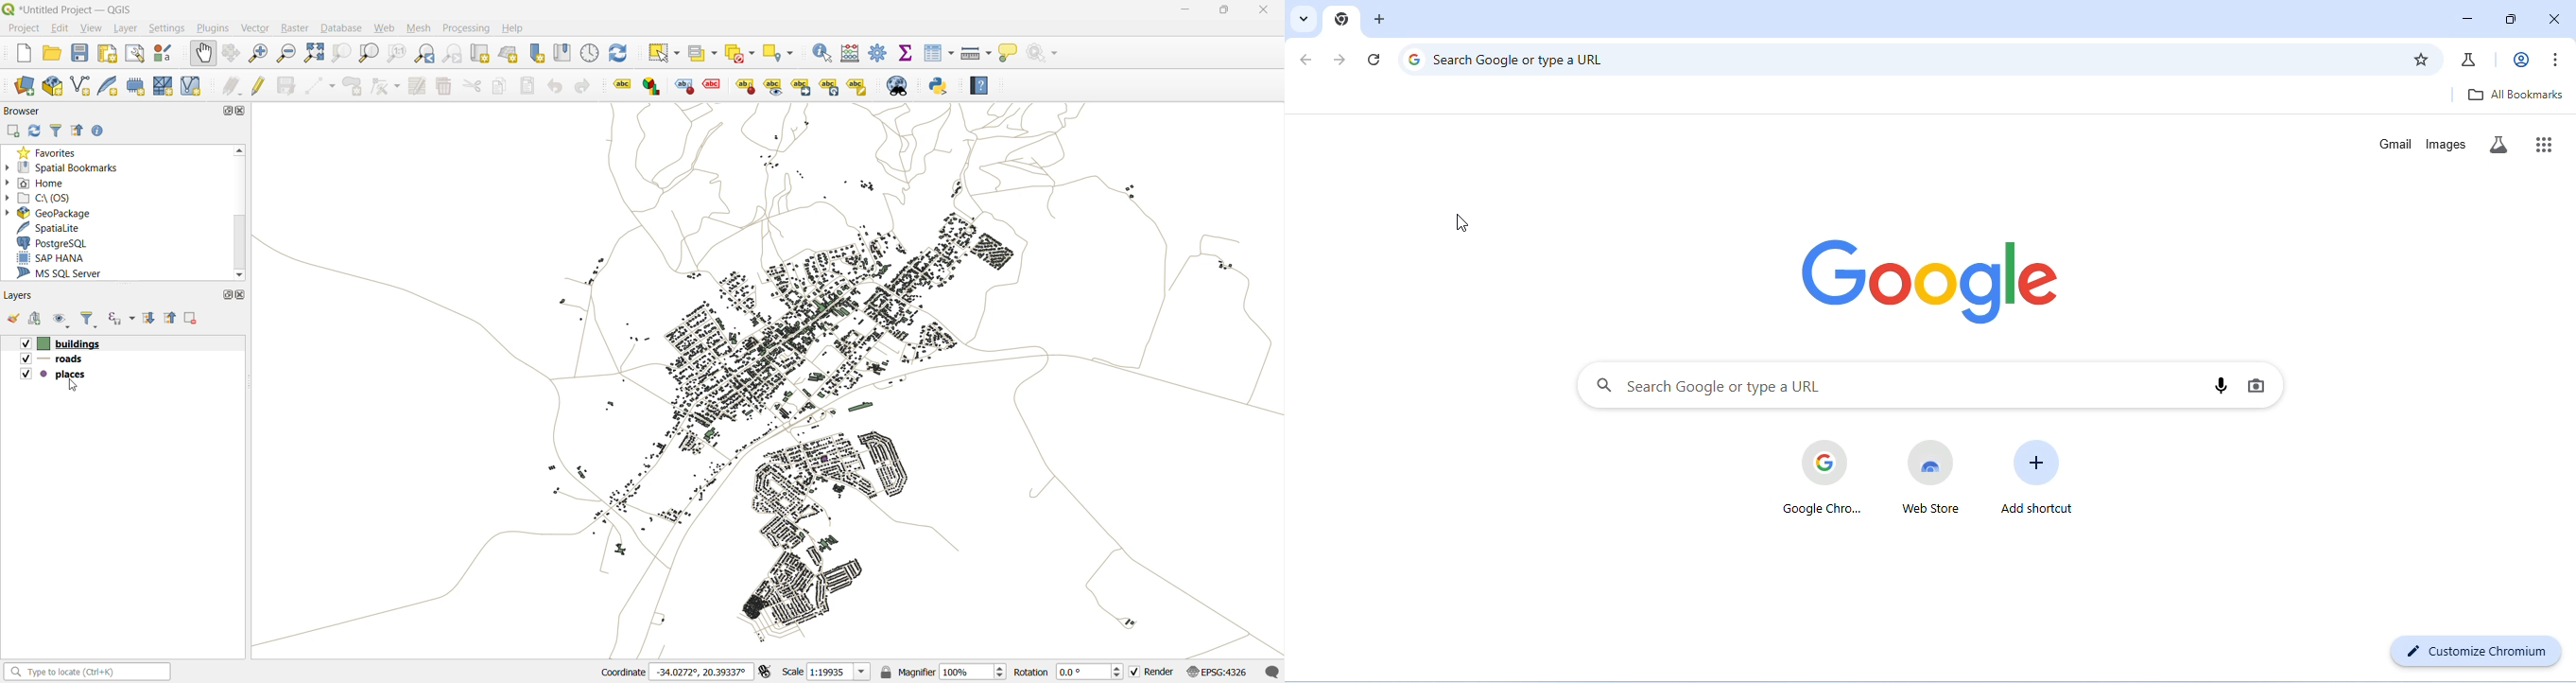  I want to click on toggle extensions, so click(765, 672).